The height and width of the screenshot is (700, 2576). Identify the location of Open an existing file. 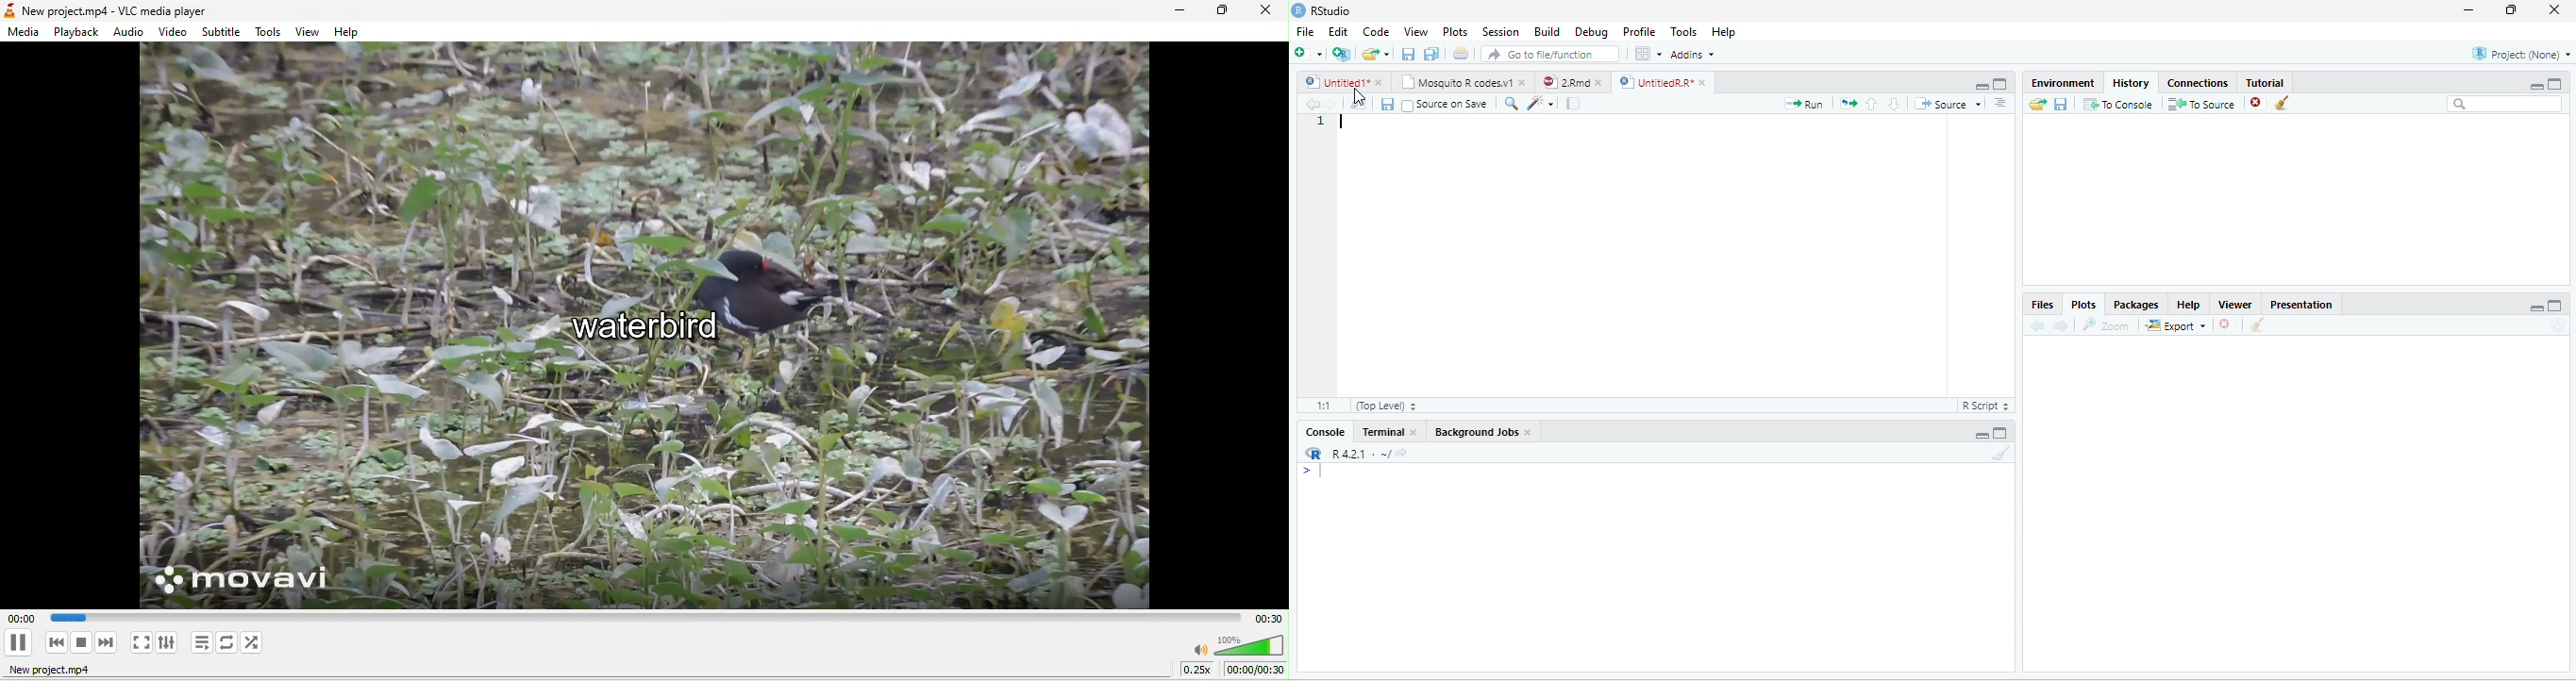
(1370, 54).